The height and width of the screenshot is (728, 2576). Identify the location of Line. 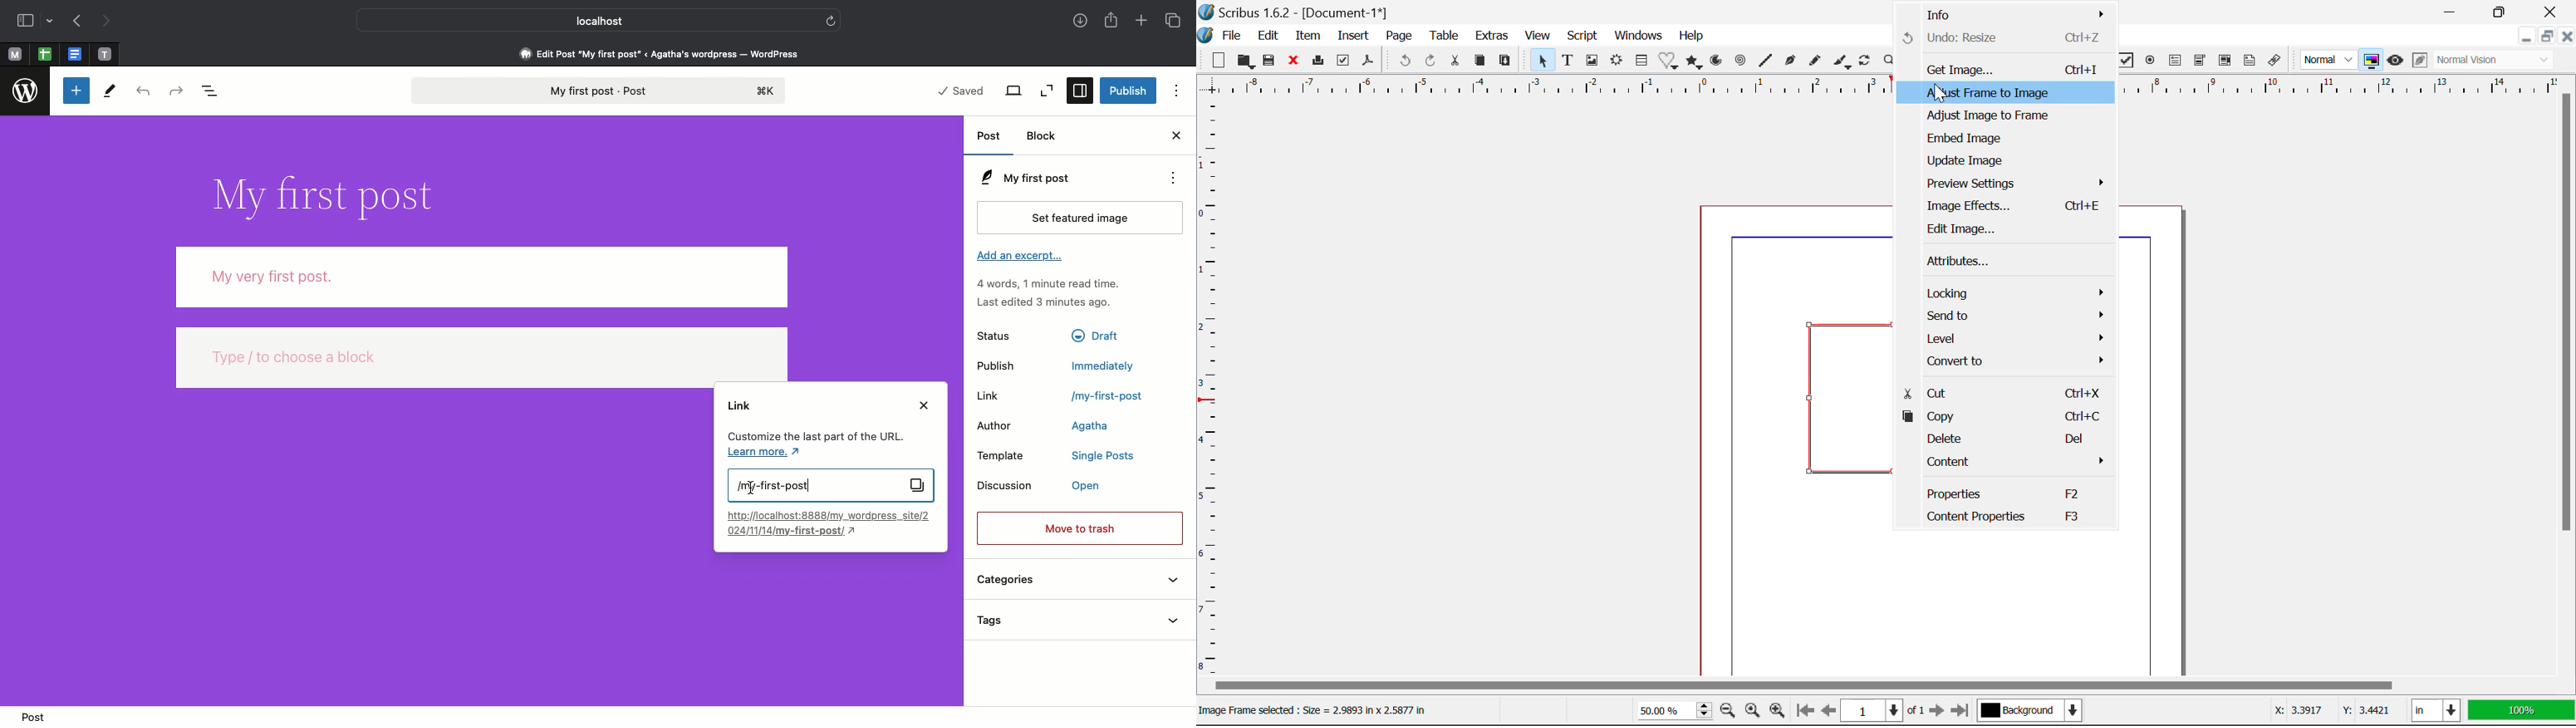
(1765, 62).